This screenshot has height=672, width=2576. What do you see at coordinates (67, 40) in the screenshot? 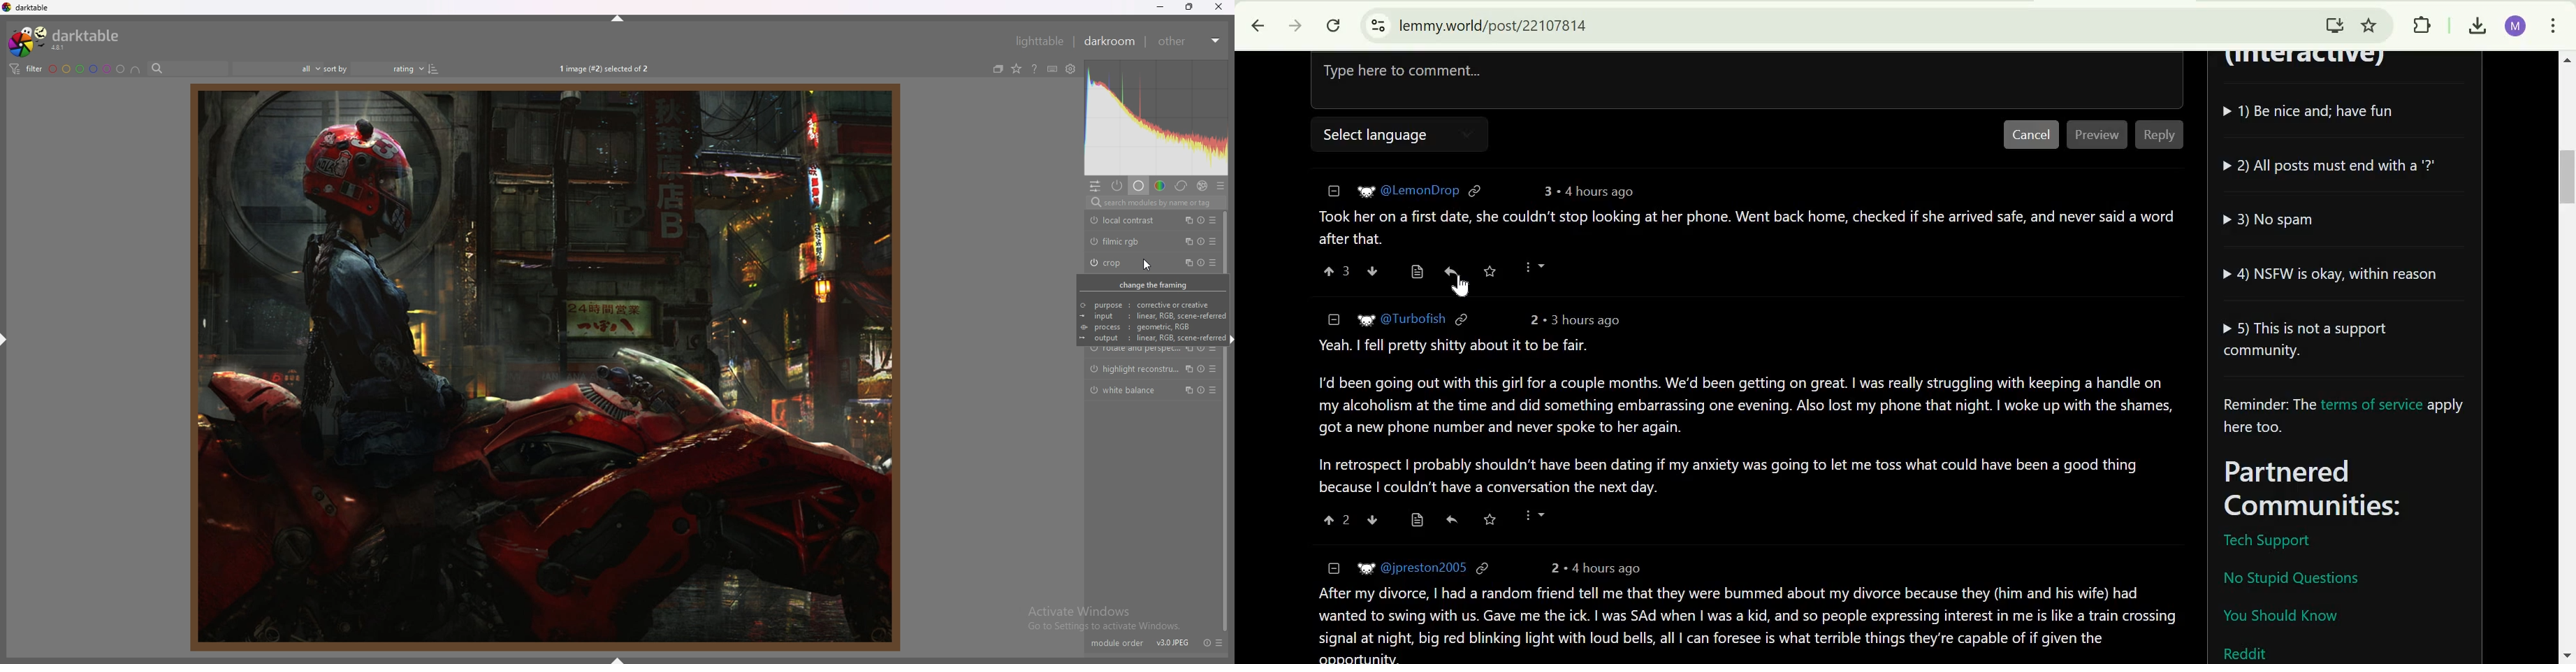
I see `darktable` at bounding box center [67, 40].